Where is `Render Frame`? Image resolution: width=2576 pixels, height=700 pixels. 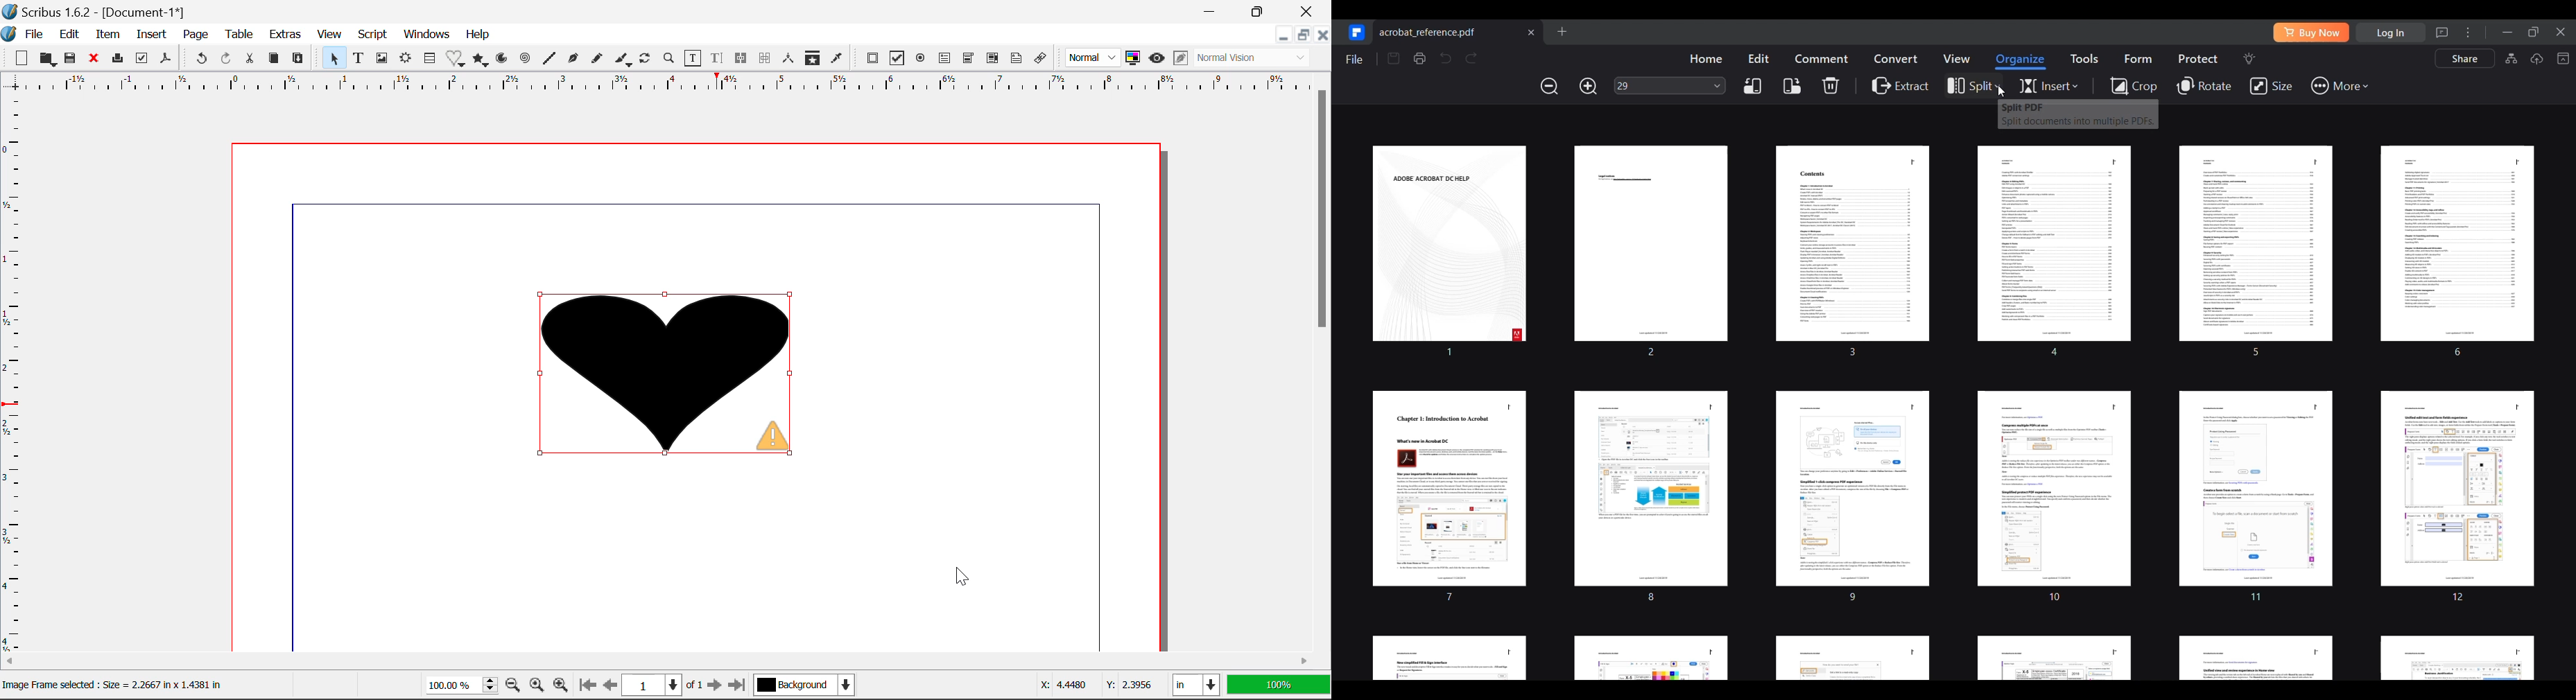 Render Frame is located at coordinates (406, 59).